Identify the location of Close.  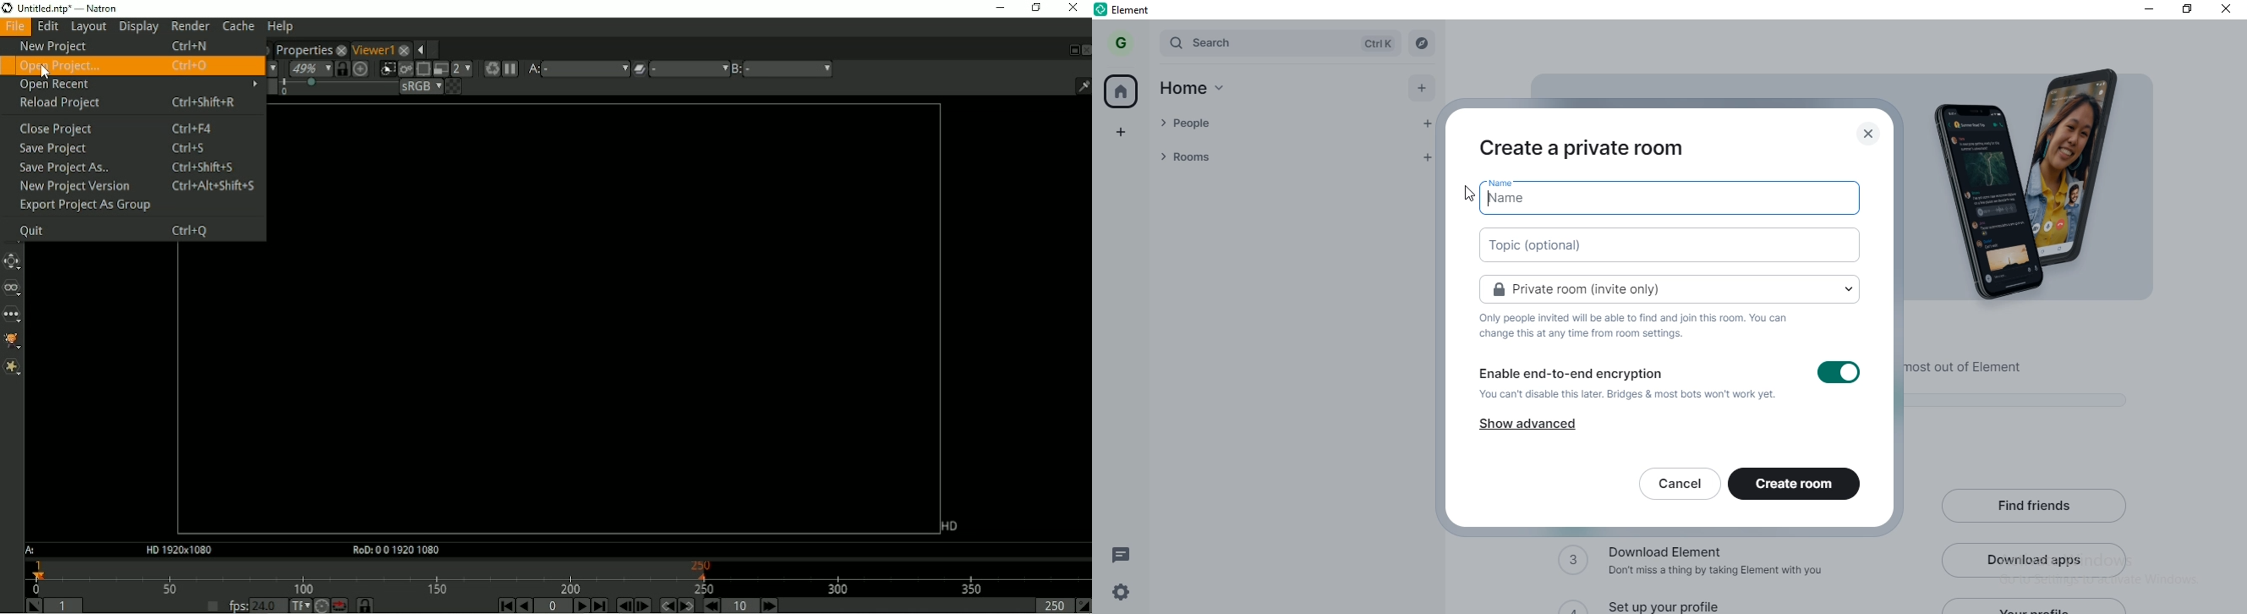
(1085, 49).